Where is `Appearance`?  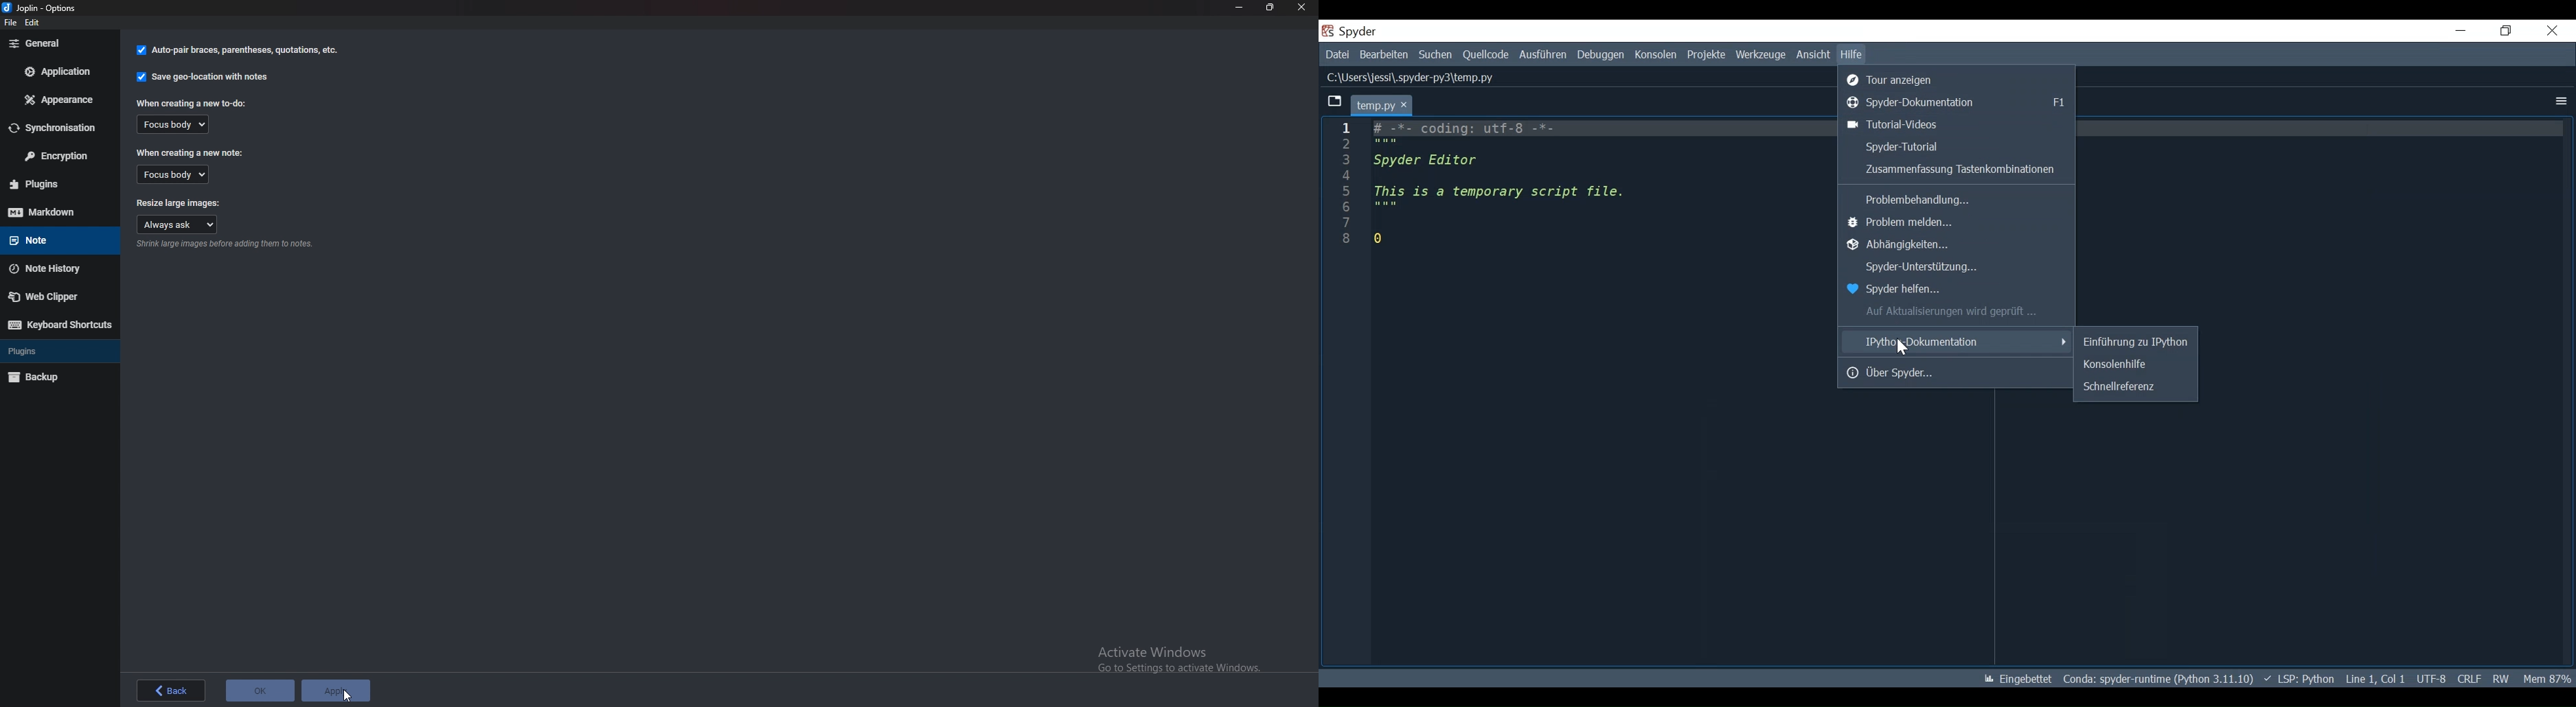
Appearance is located at coordinates (62, 100).